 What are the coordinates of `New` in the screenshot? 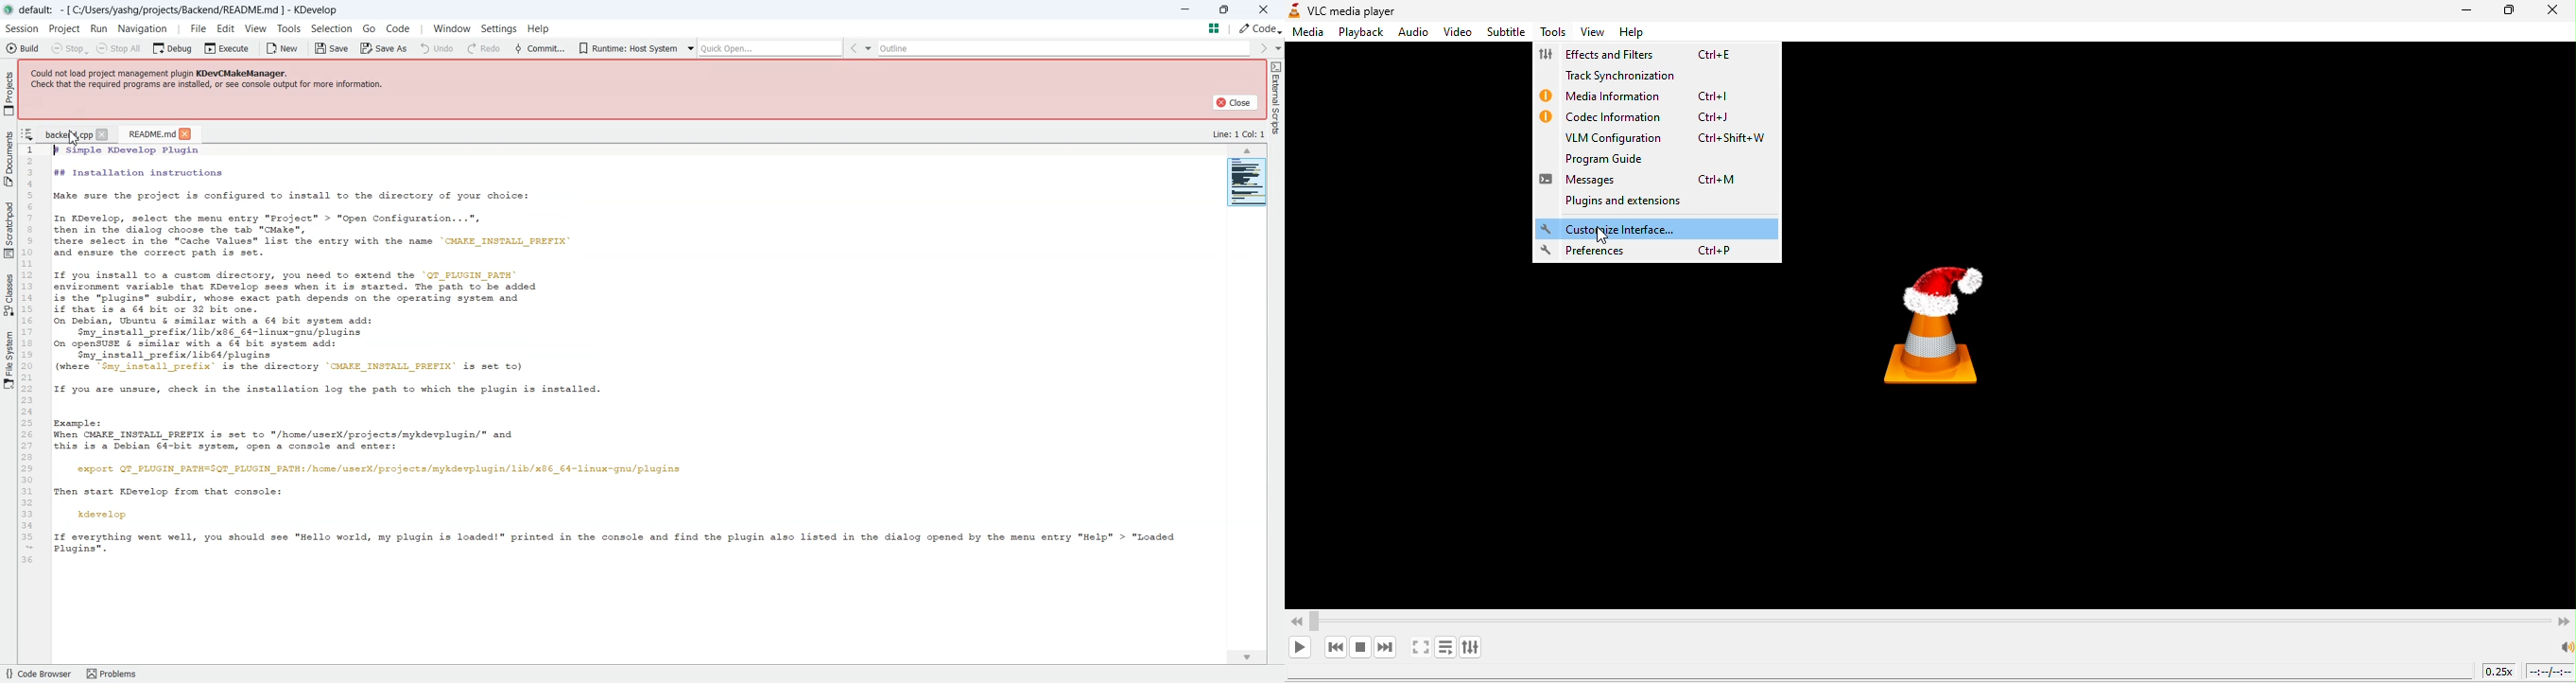 It's located at (285, 48).